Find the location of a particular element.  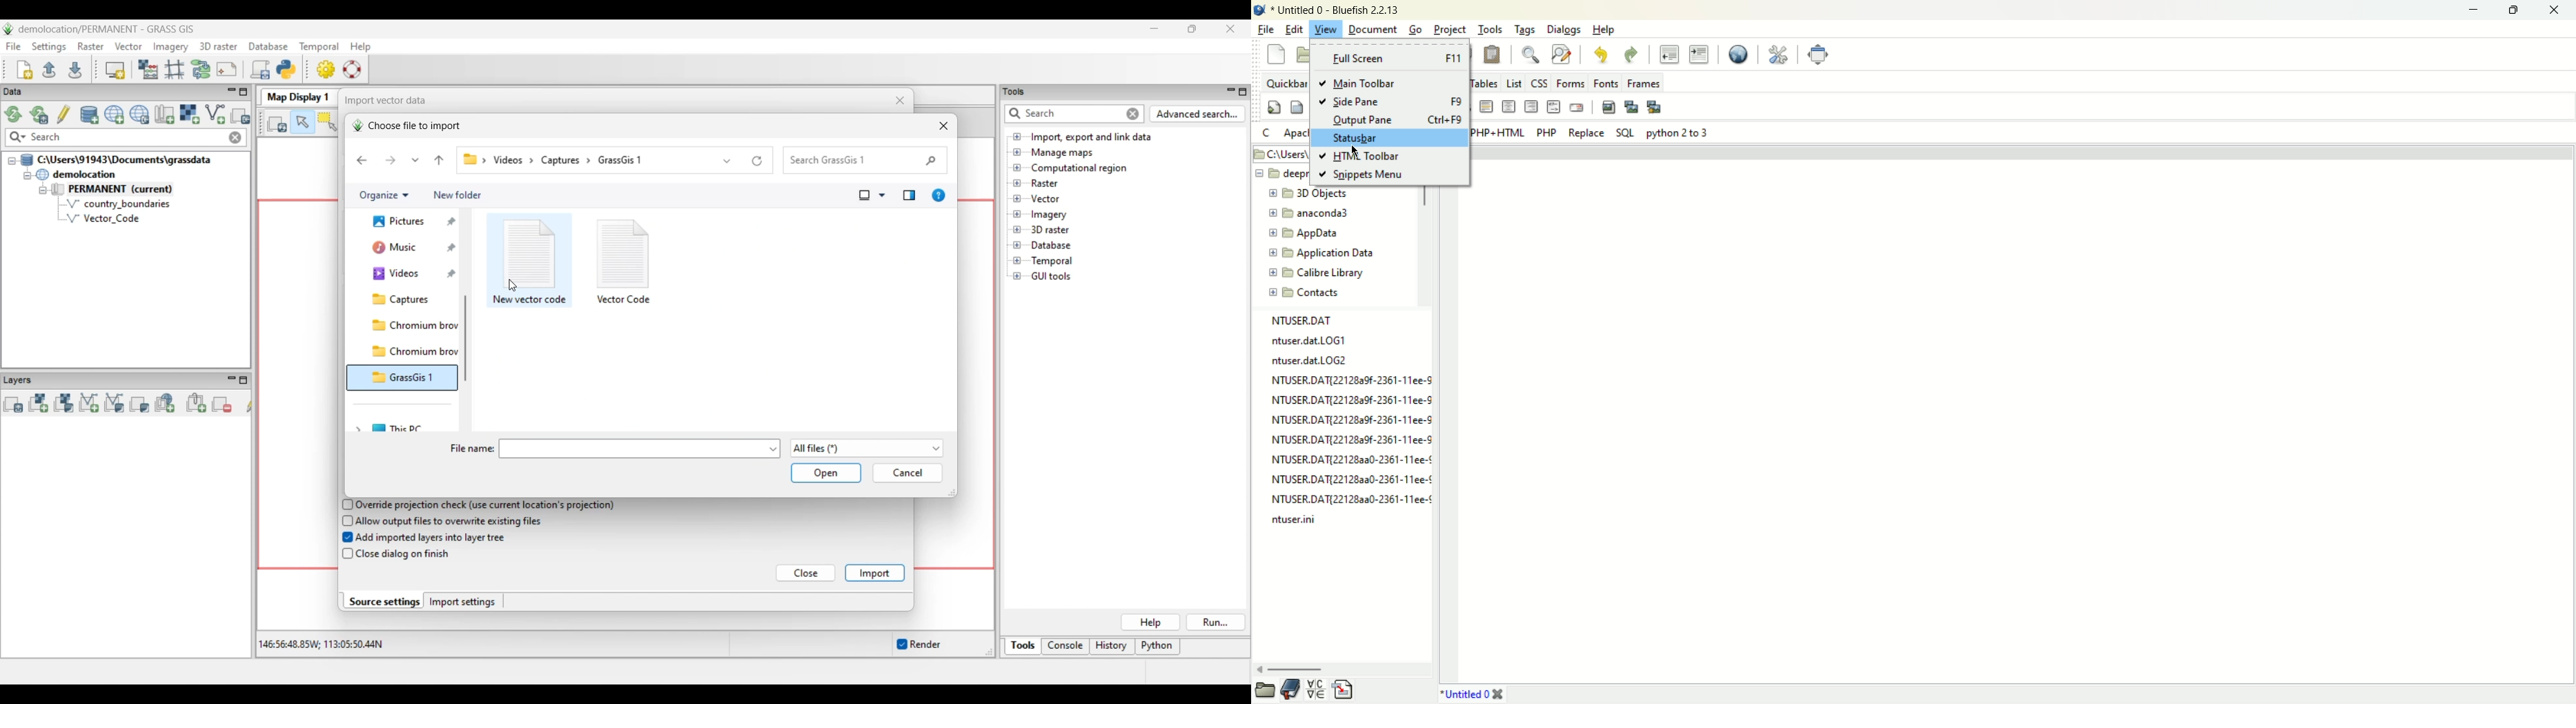

maximize is located at coordinates (2517, 12).